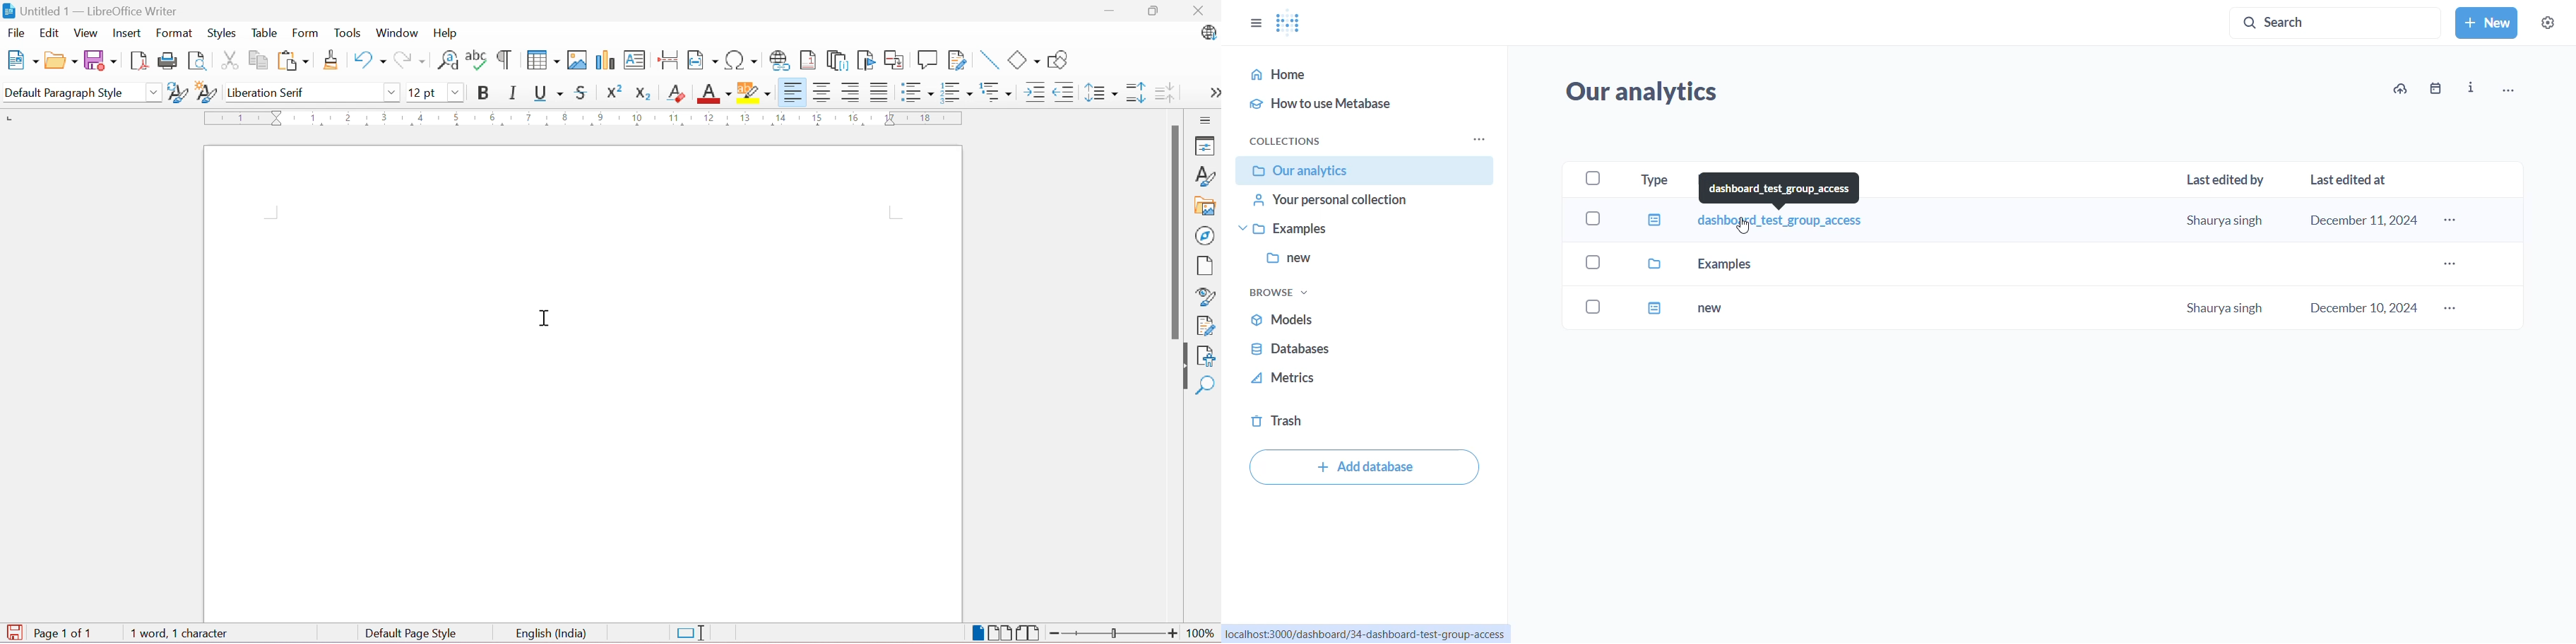 The width and height of the screenshot is (2576, 644). What do you see at coordinates (476, 60) in the screenshot?
I see `Check Spelling` at bounding box center [476, 60].